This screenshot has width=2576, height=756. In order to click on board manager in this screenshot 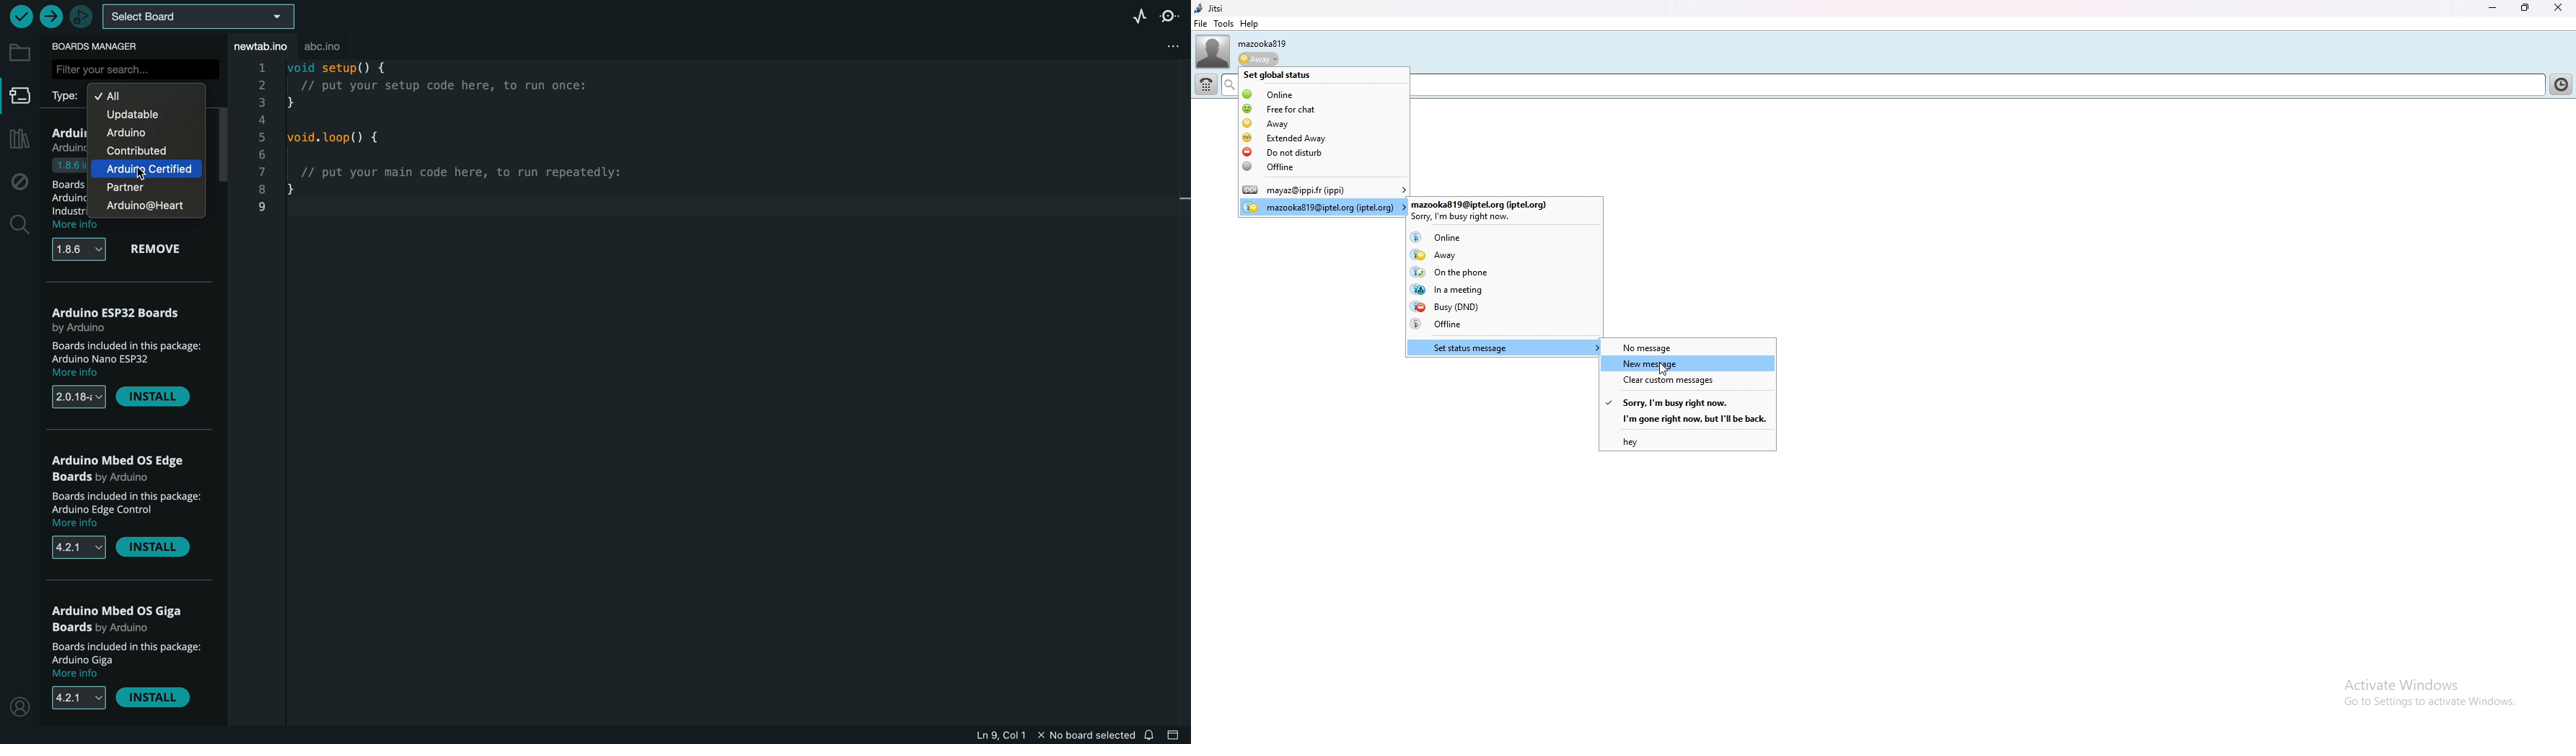, I will do `click(17, 97)`.